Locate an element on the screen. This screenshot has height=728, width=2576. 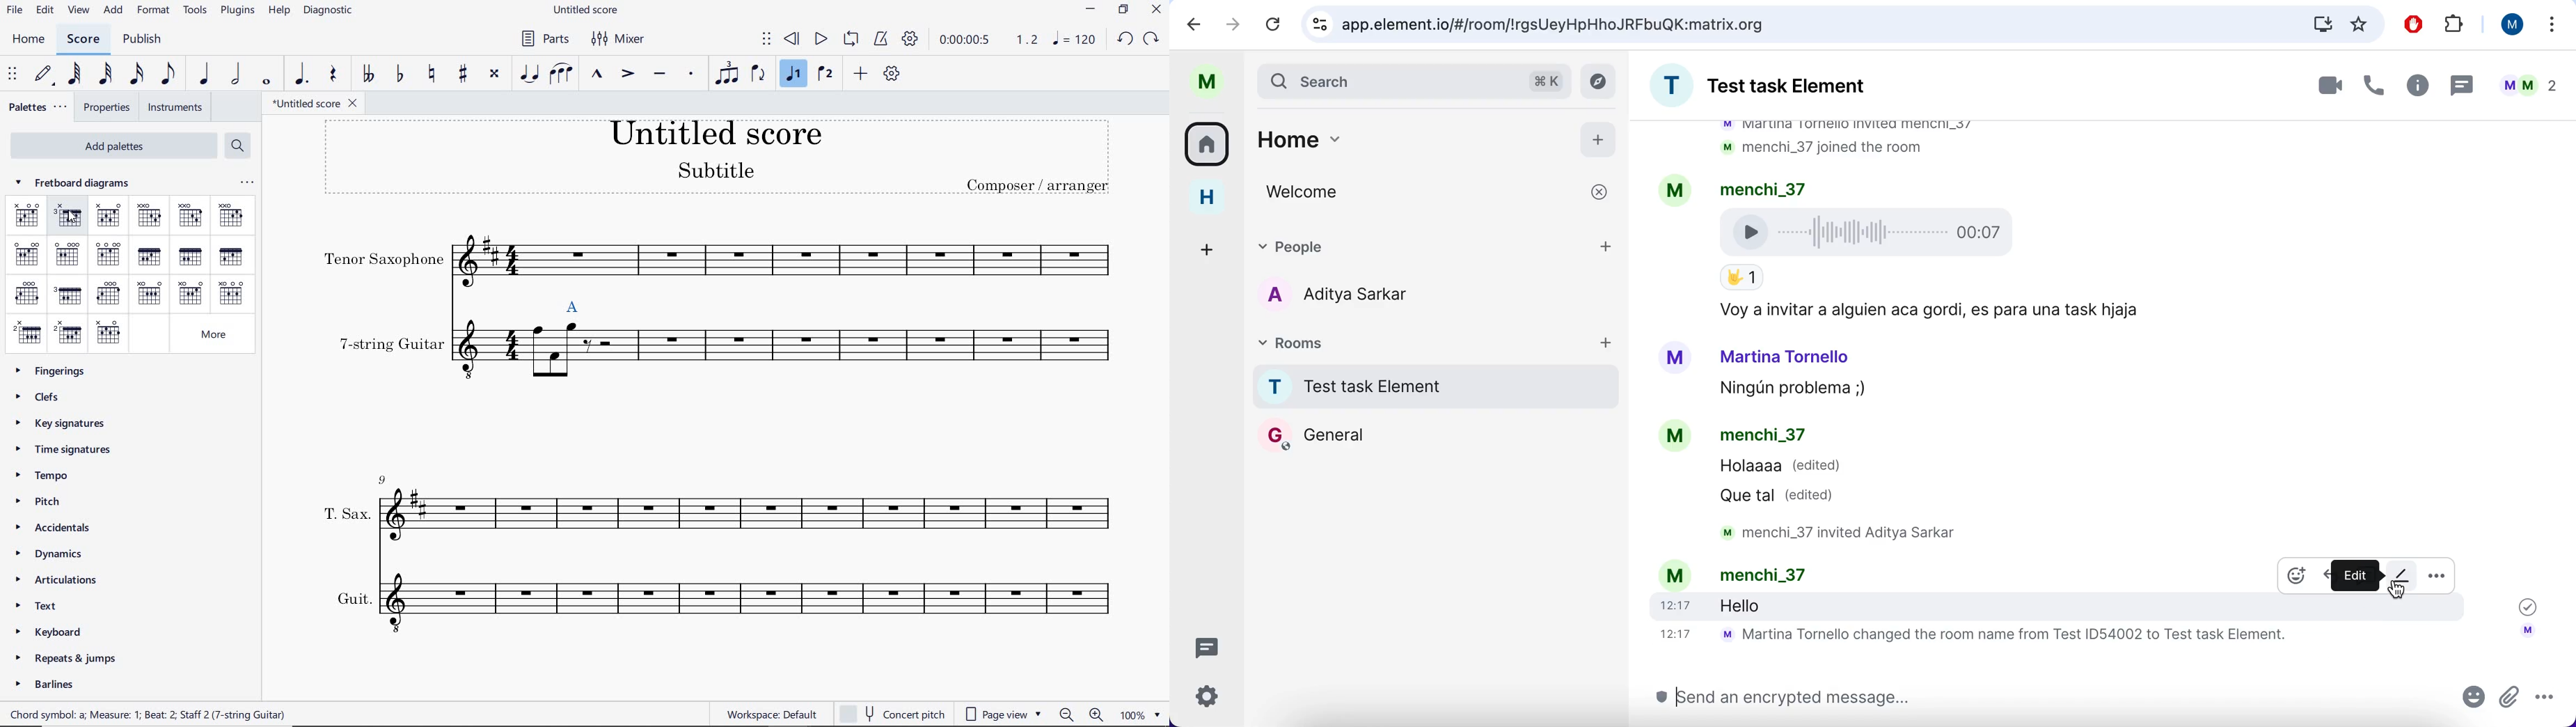
ACCENT is located at coordinates (629, 74).